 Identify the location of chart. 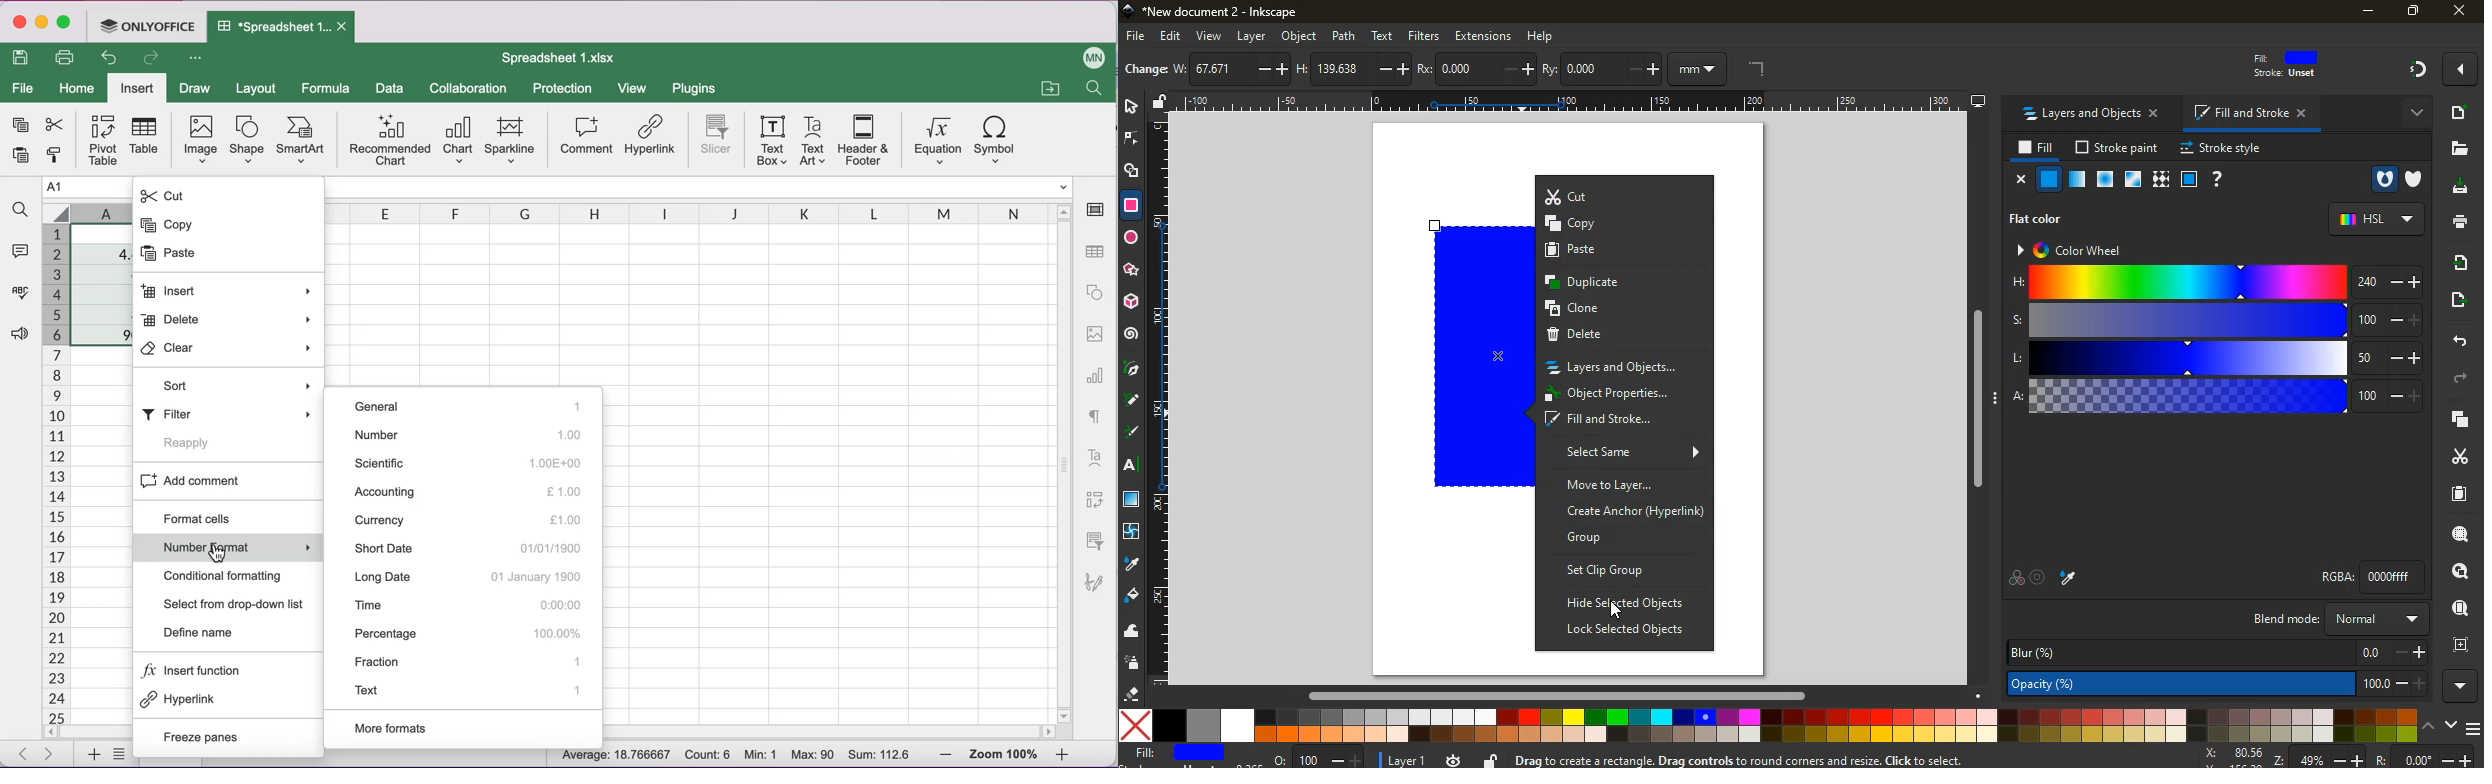
(1096, 380).